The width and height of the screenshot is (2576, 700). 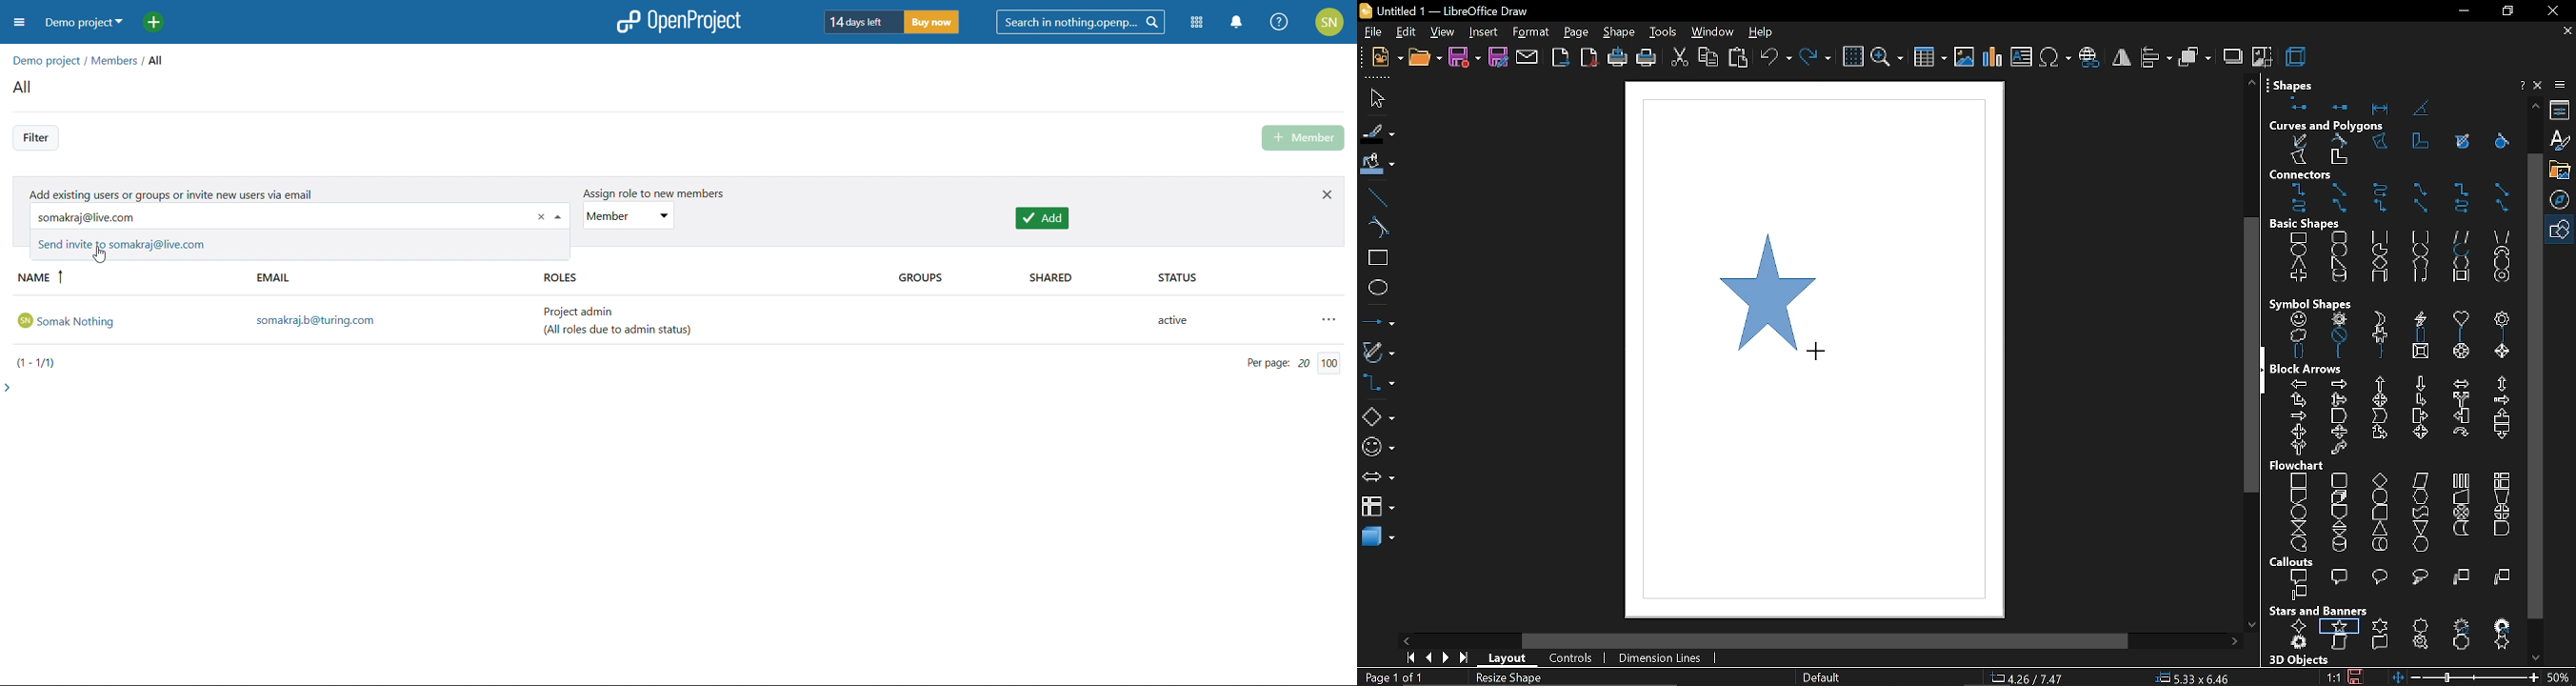 What do you see at coordinates (2395, 335) in the screenshot?
I see `symbol shapes` at bounding box center [2395, 335].